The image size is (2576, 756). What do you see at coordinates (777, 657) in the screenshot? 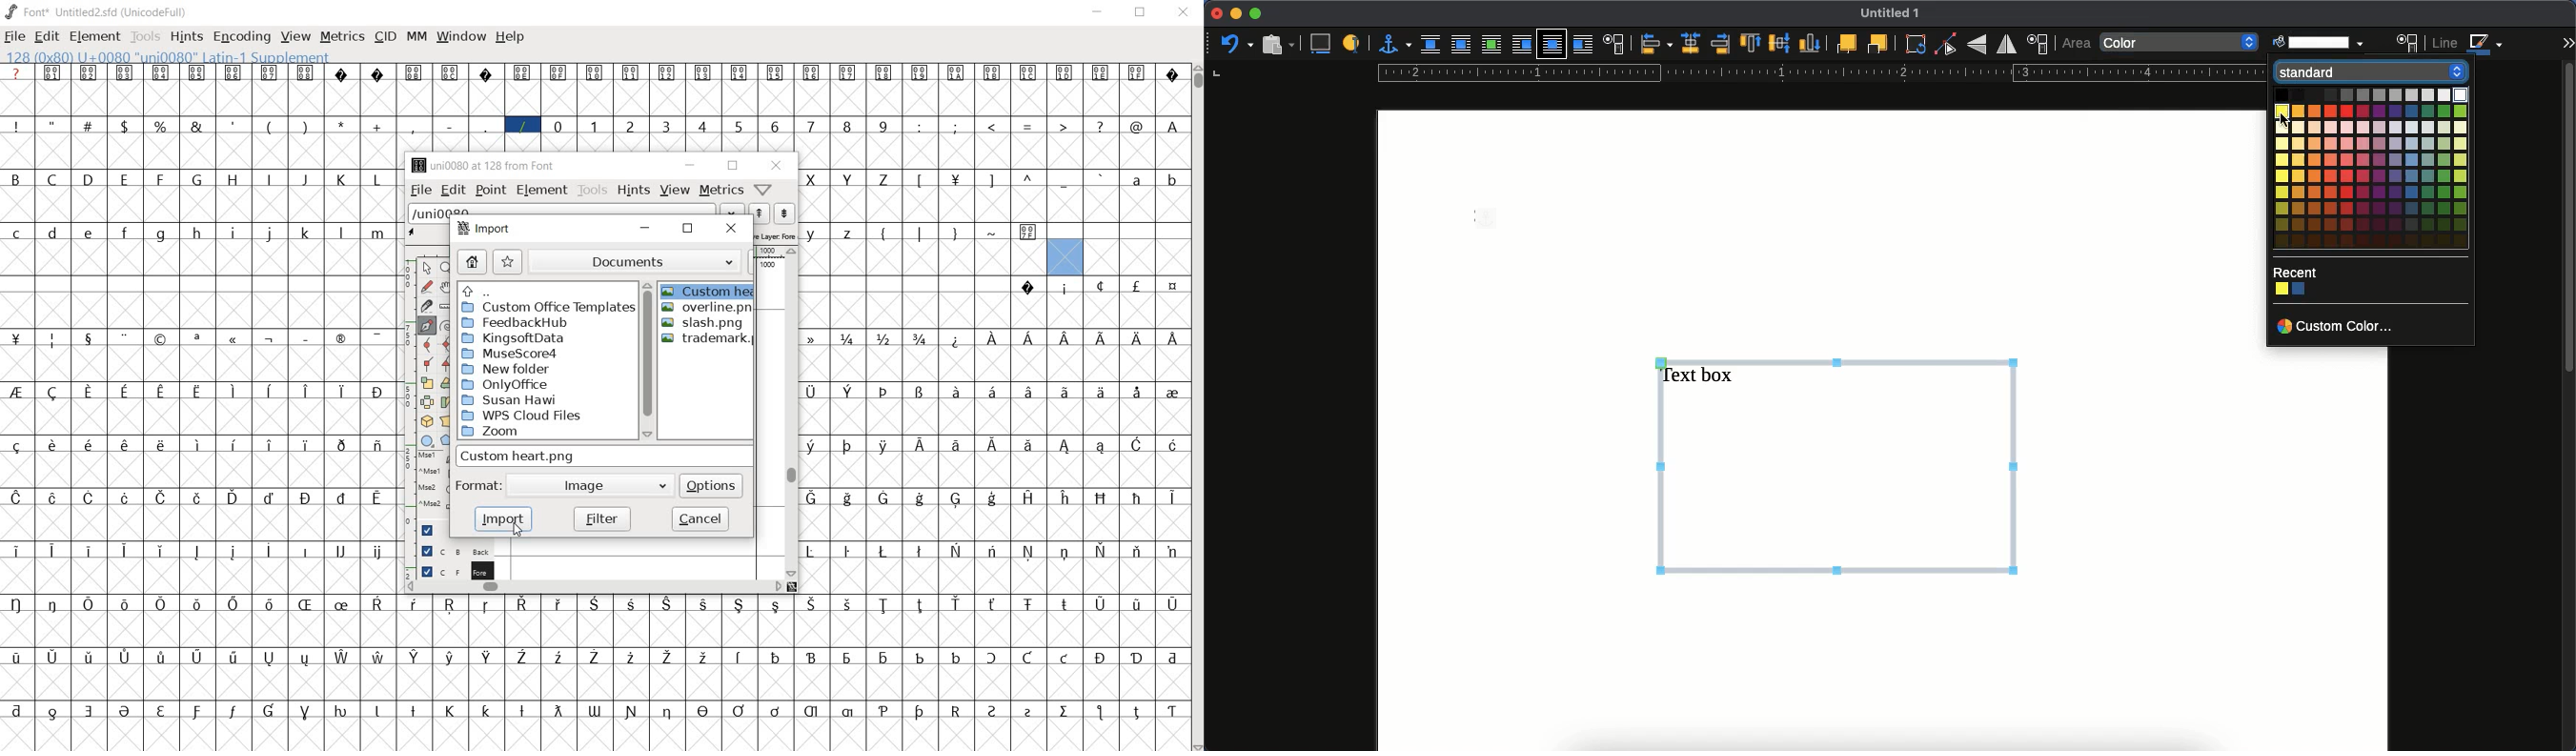
I see `glyph` at bounding box center [777, 657].